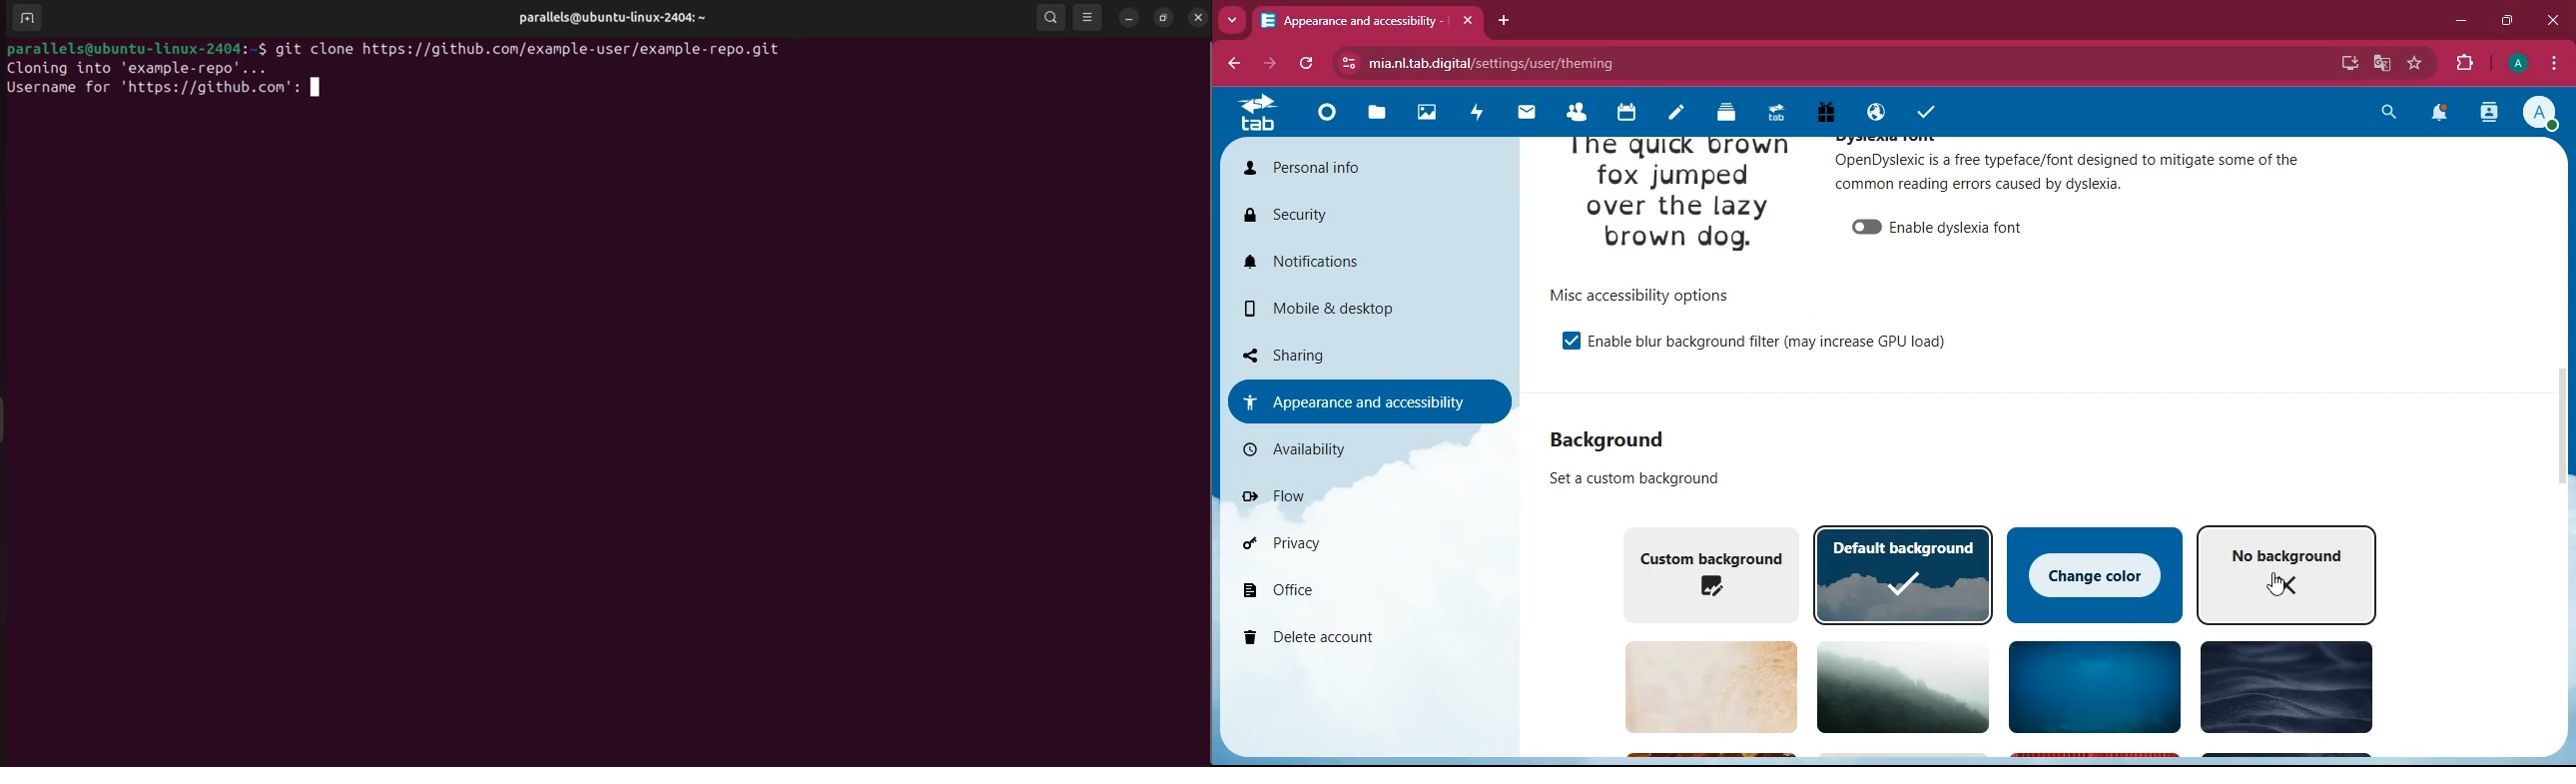 This screenshot has height=784, width=2576. Describe the element at coordinates (1477, 111) in the screenshot. I see `activity` at that location.